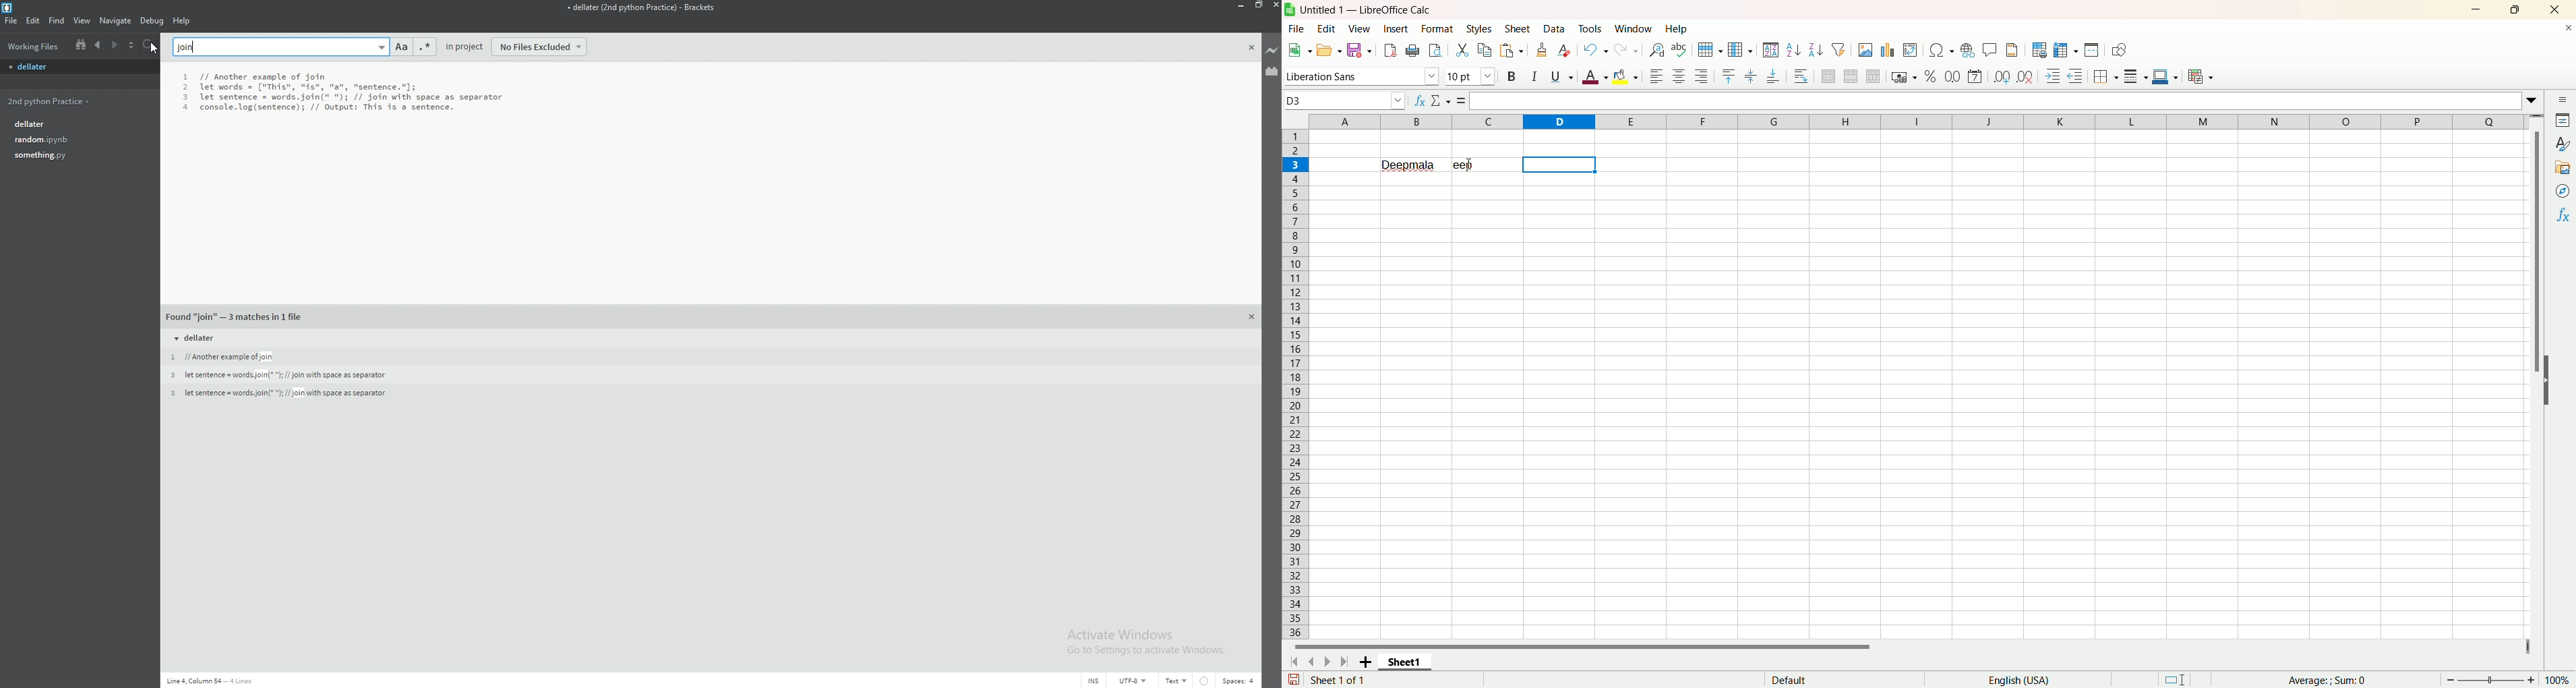 The image size is (2576, 700). What do you see at coordinates (1941, 50) in the screenshot?
I see `Insert symbols` at bounding box center [1941, 50].